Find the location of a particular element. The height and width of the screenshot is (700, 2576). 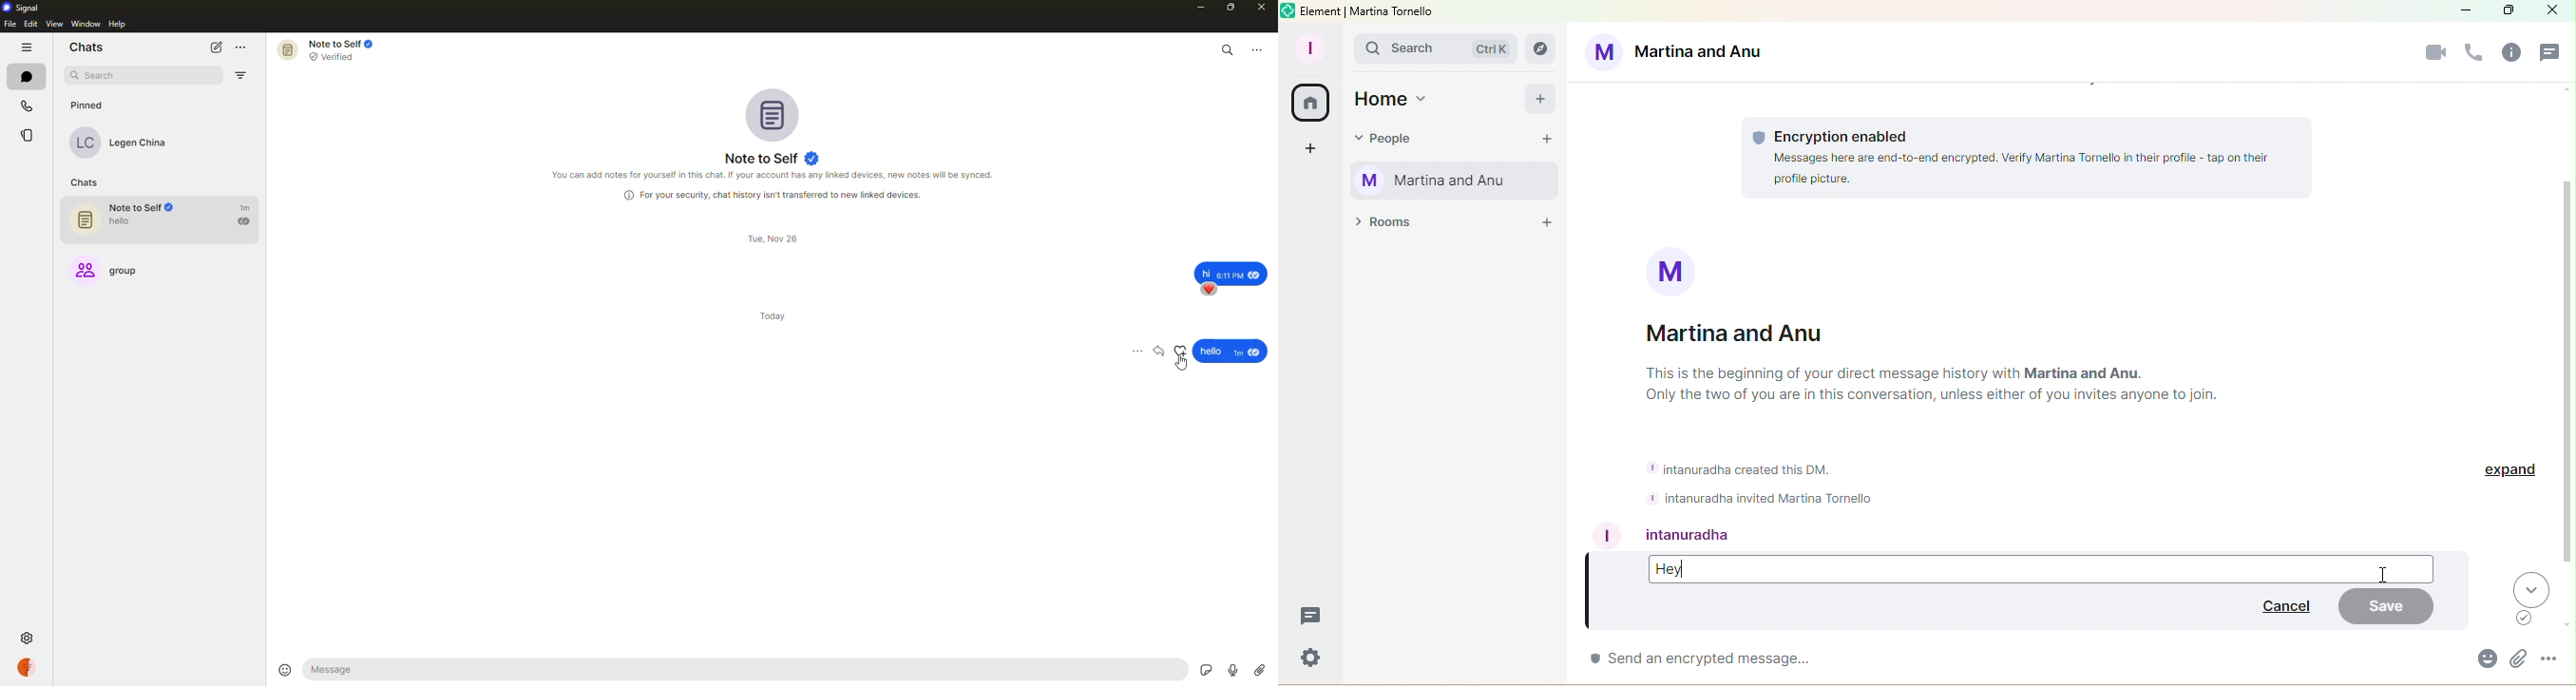

Grammarly is located at coordinates (2526, 619).